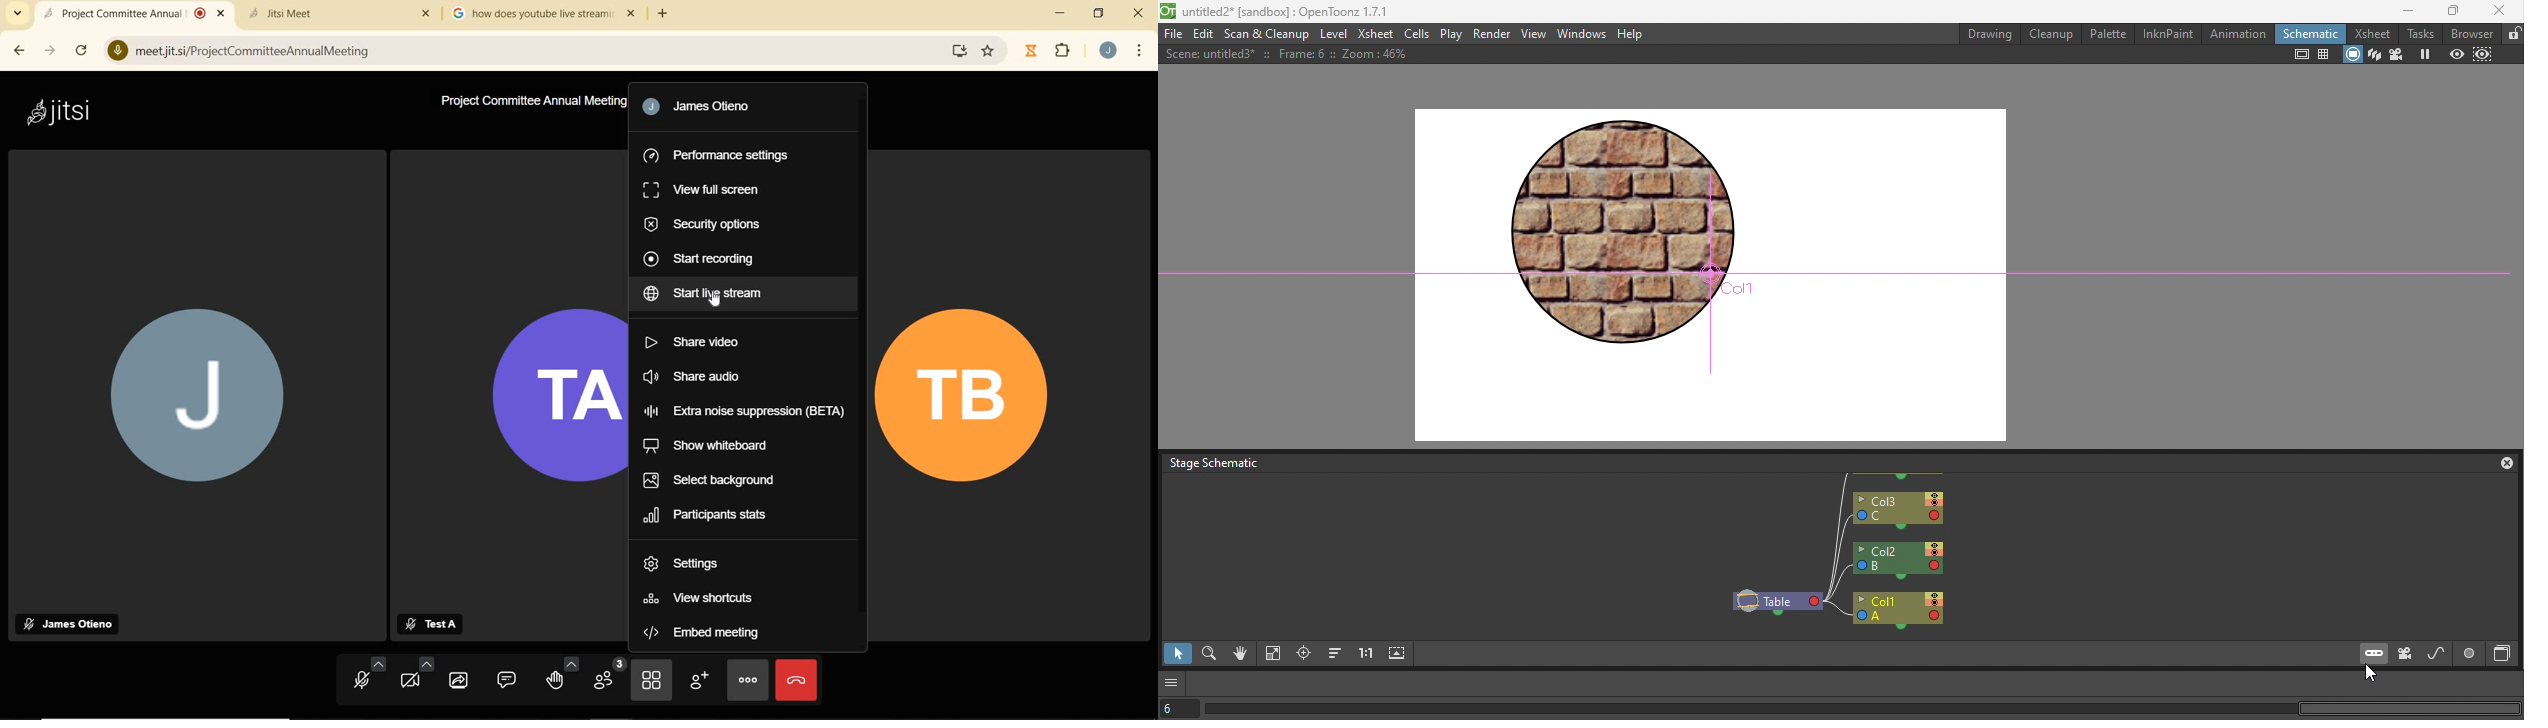 The width and height of the screenshot is (2548, 728). What do you see at coordinates (425, 14) in the screenshot?
I see `` at bounding box center [425, 14].